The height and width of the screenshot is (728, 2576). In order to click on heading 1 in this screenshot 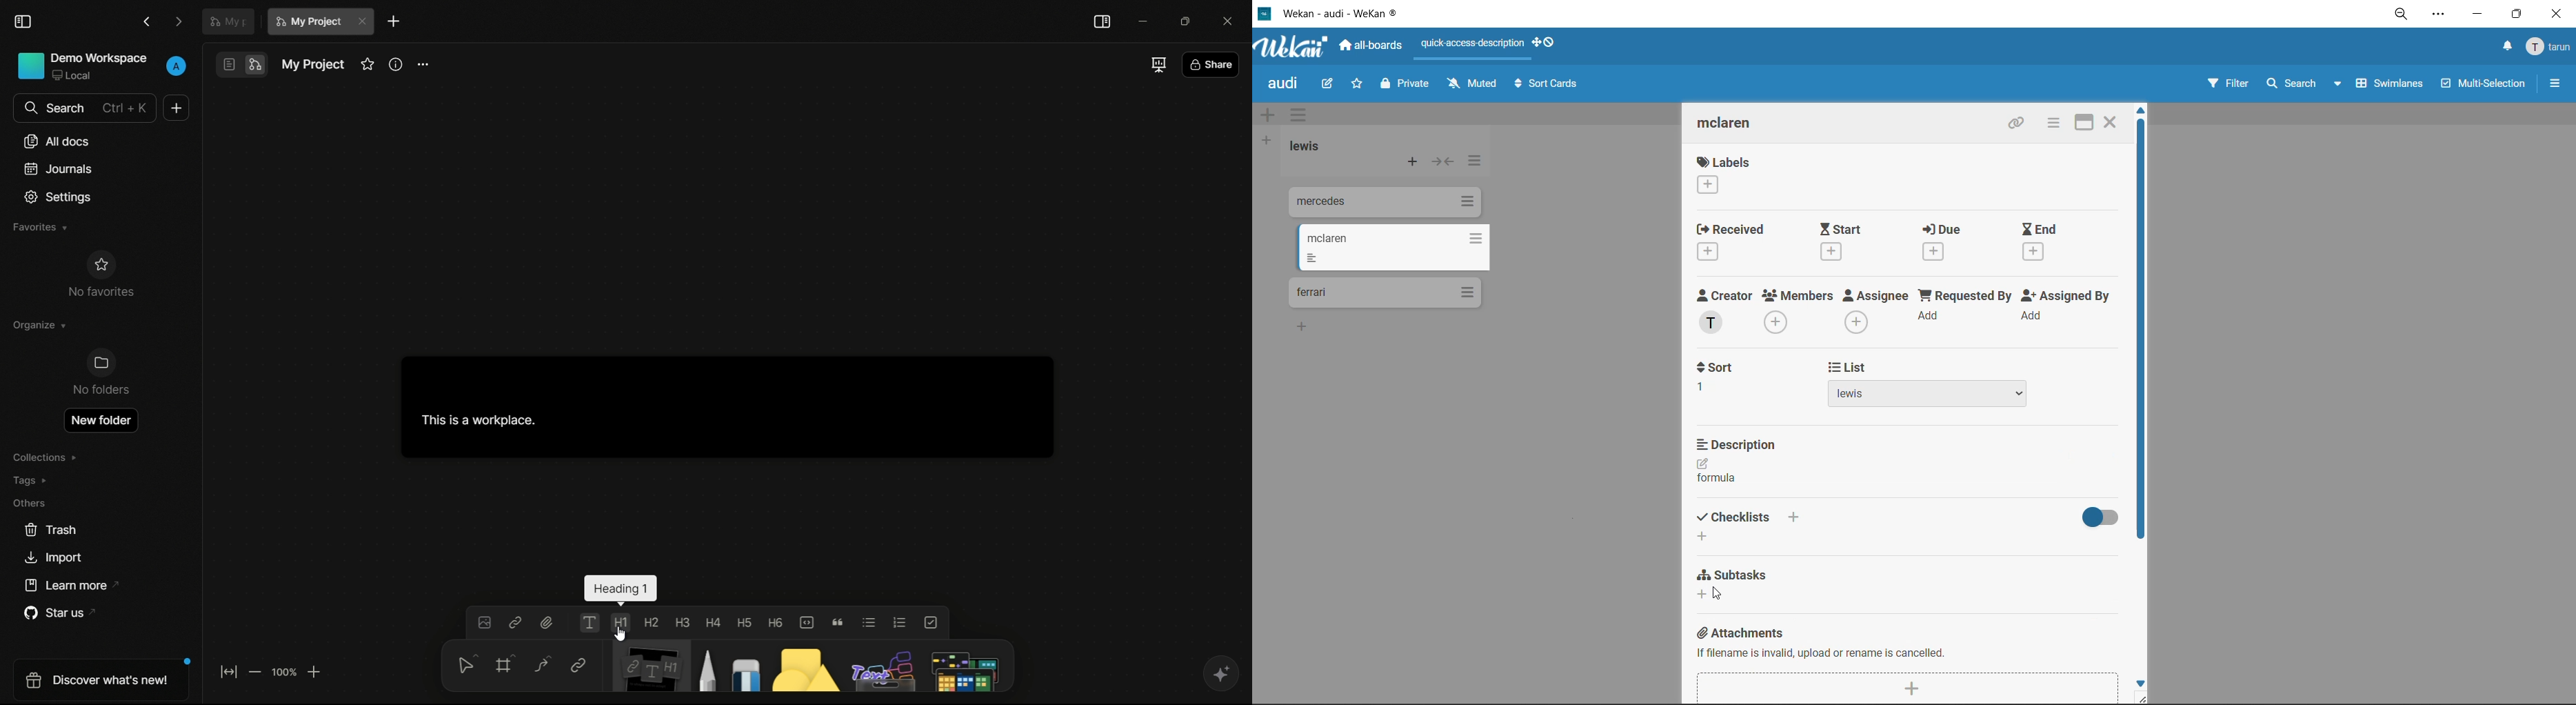, I will do `click(622, 623)`.